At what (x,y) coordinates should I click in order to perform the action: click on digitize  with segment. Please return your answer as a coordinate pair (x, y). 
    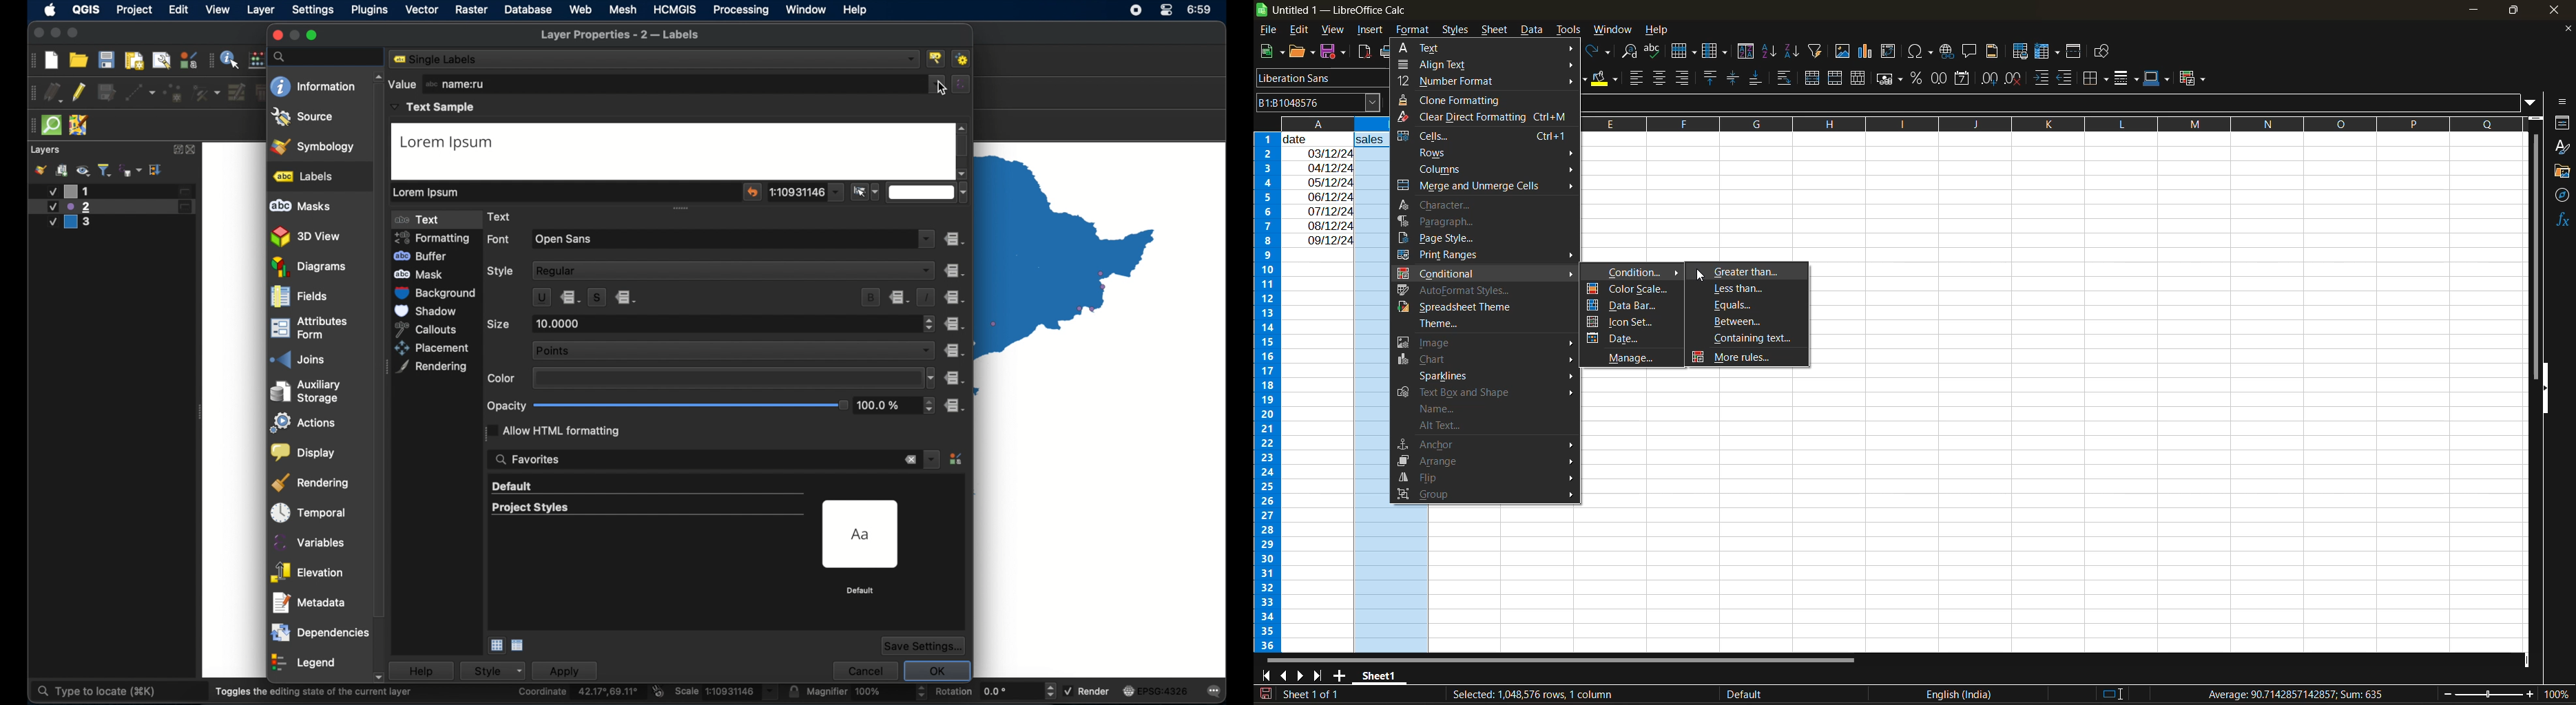
    Looking at the image, I should click on (140, 93).